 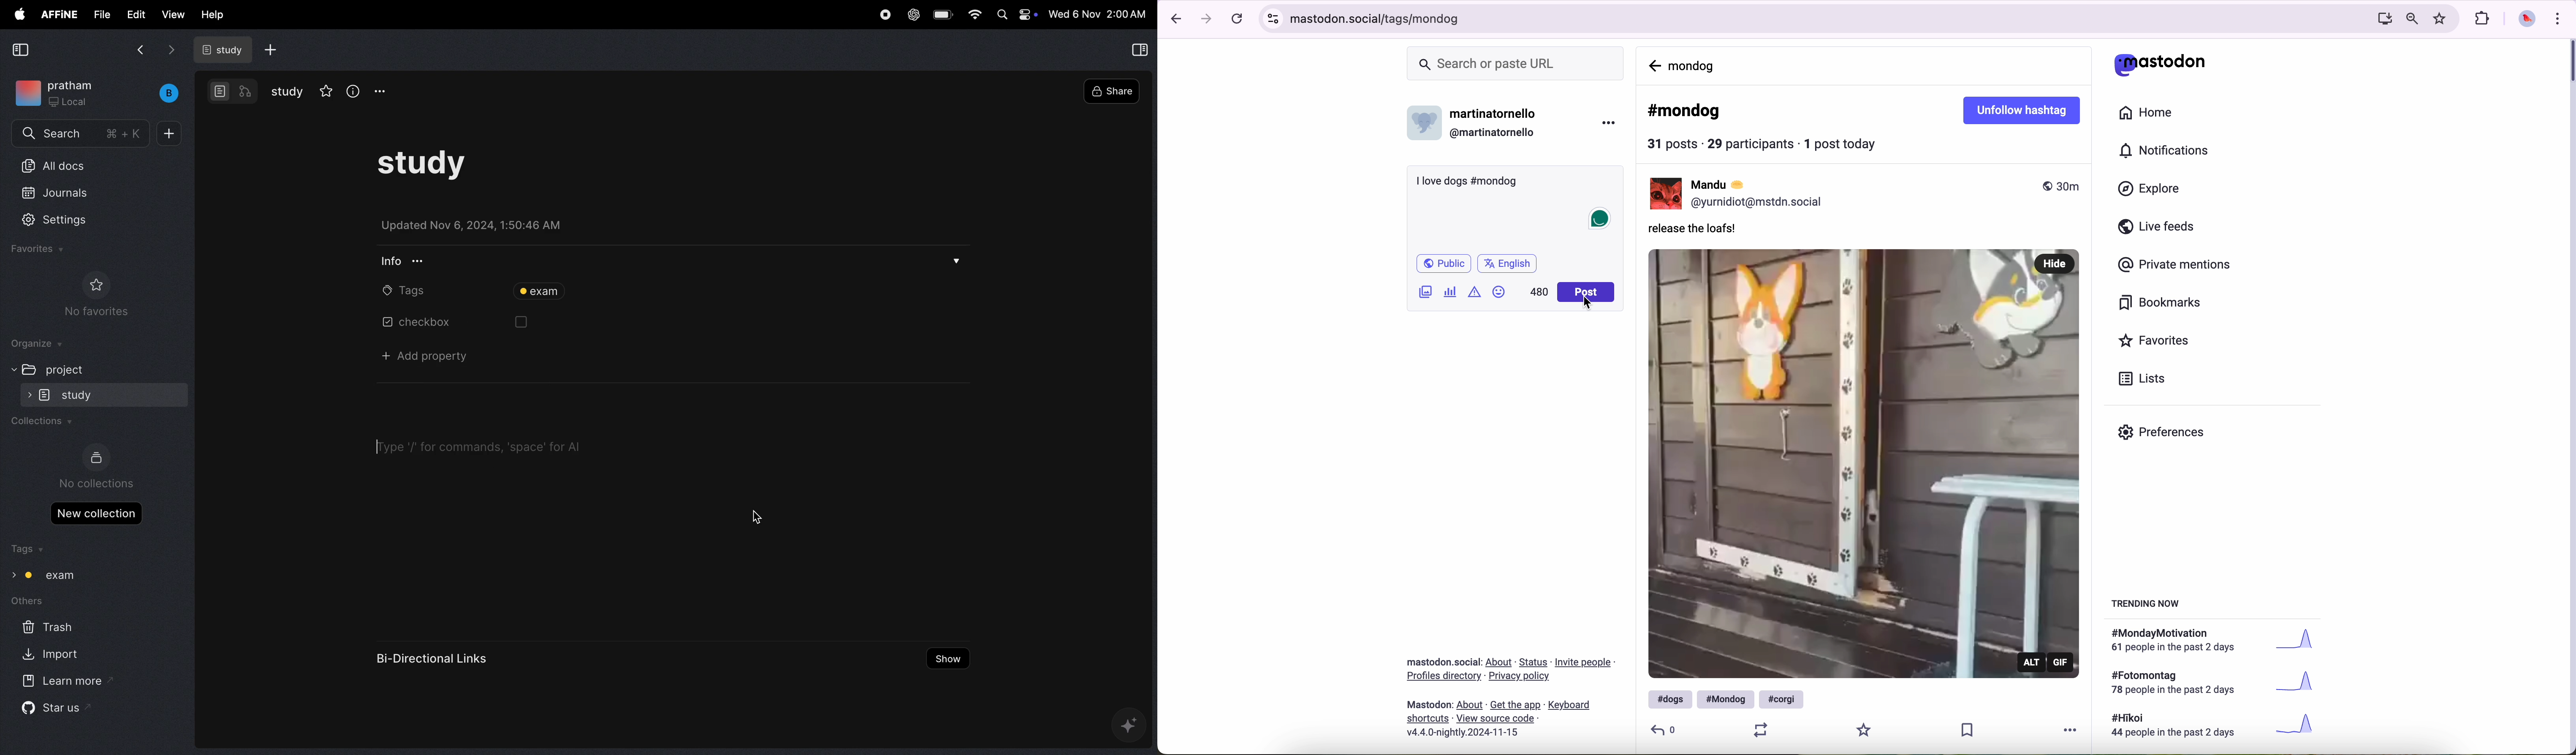 I want to click on mastodon, so click(x=1431, y=704).